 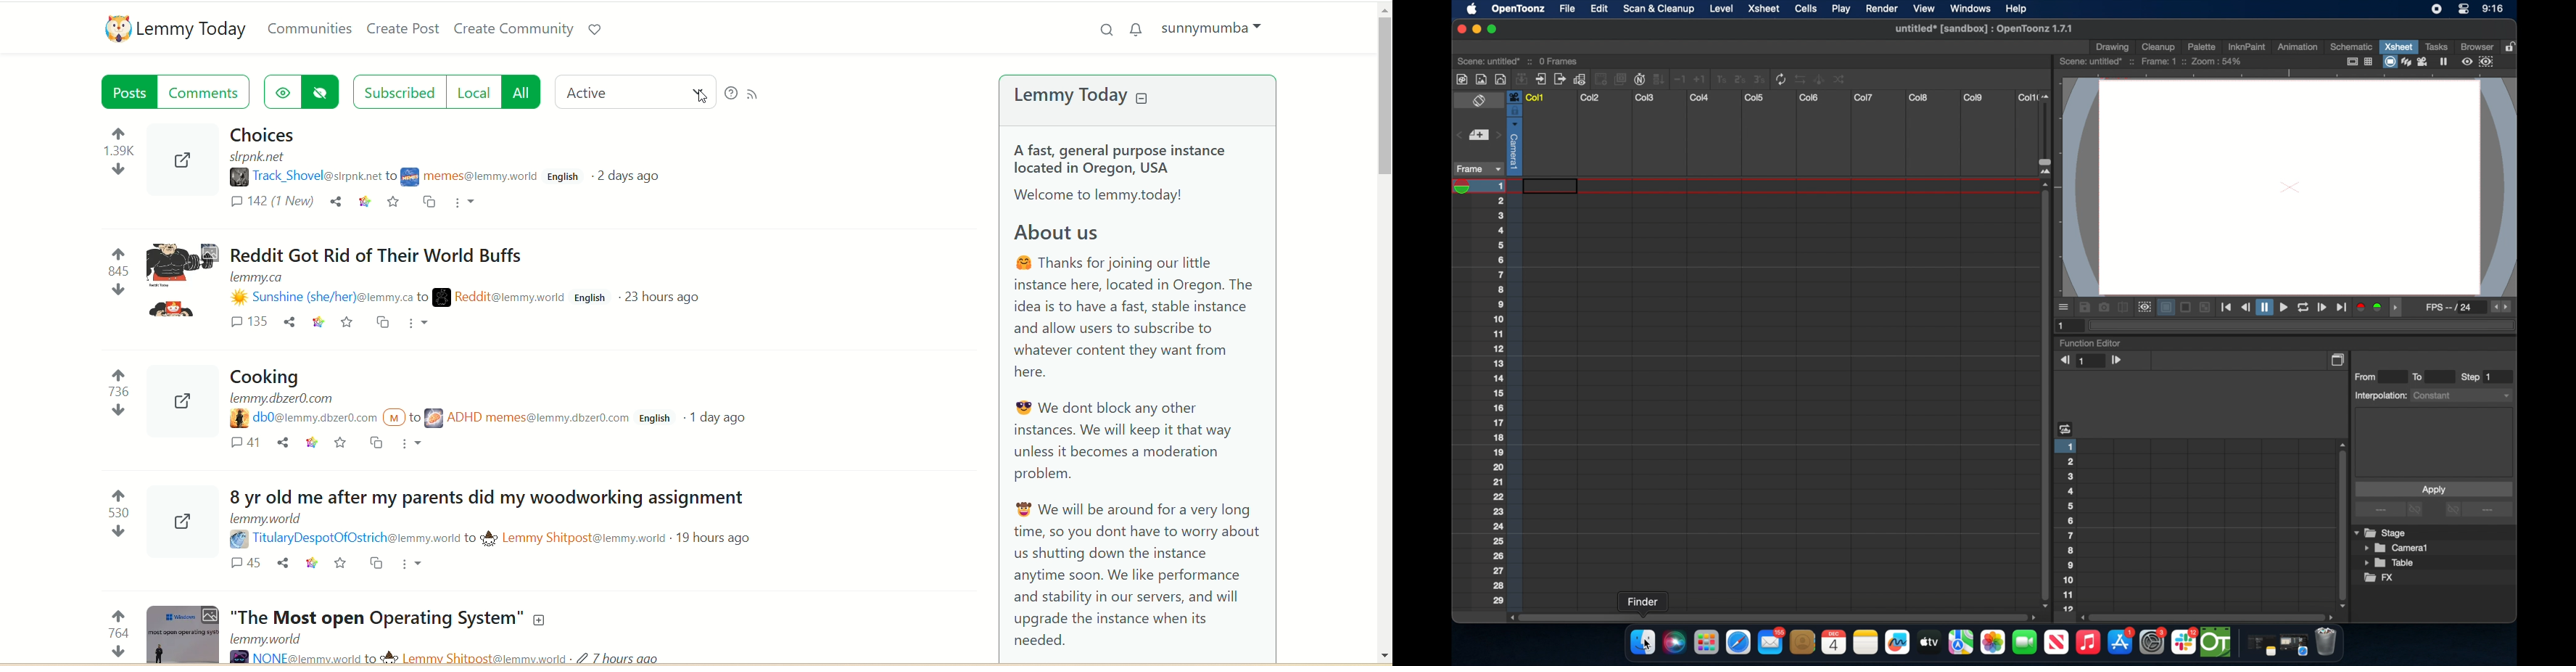 I want to click on xsheet, so click(x=2398, y=46).